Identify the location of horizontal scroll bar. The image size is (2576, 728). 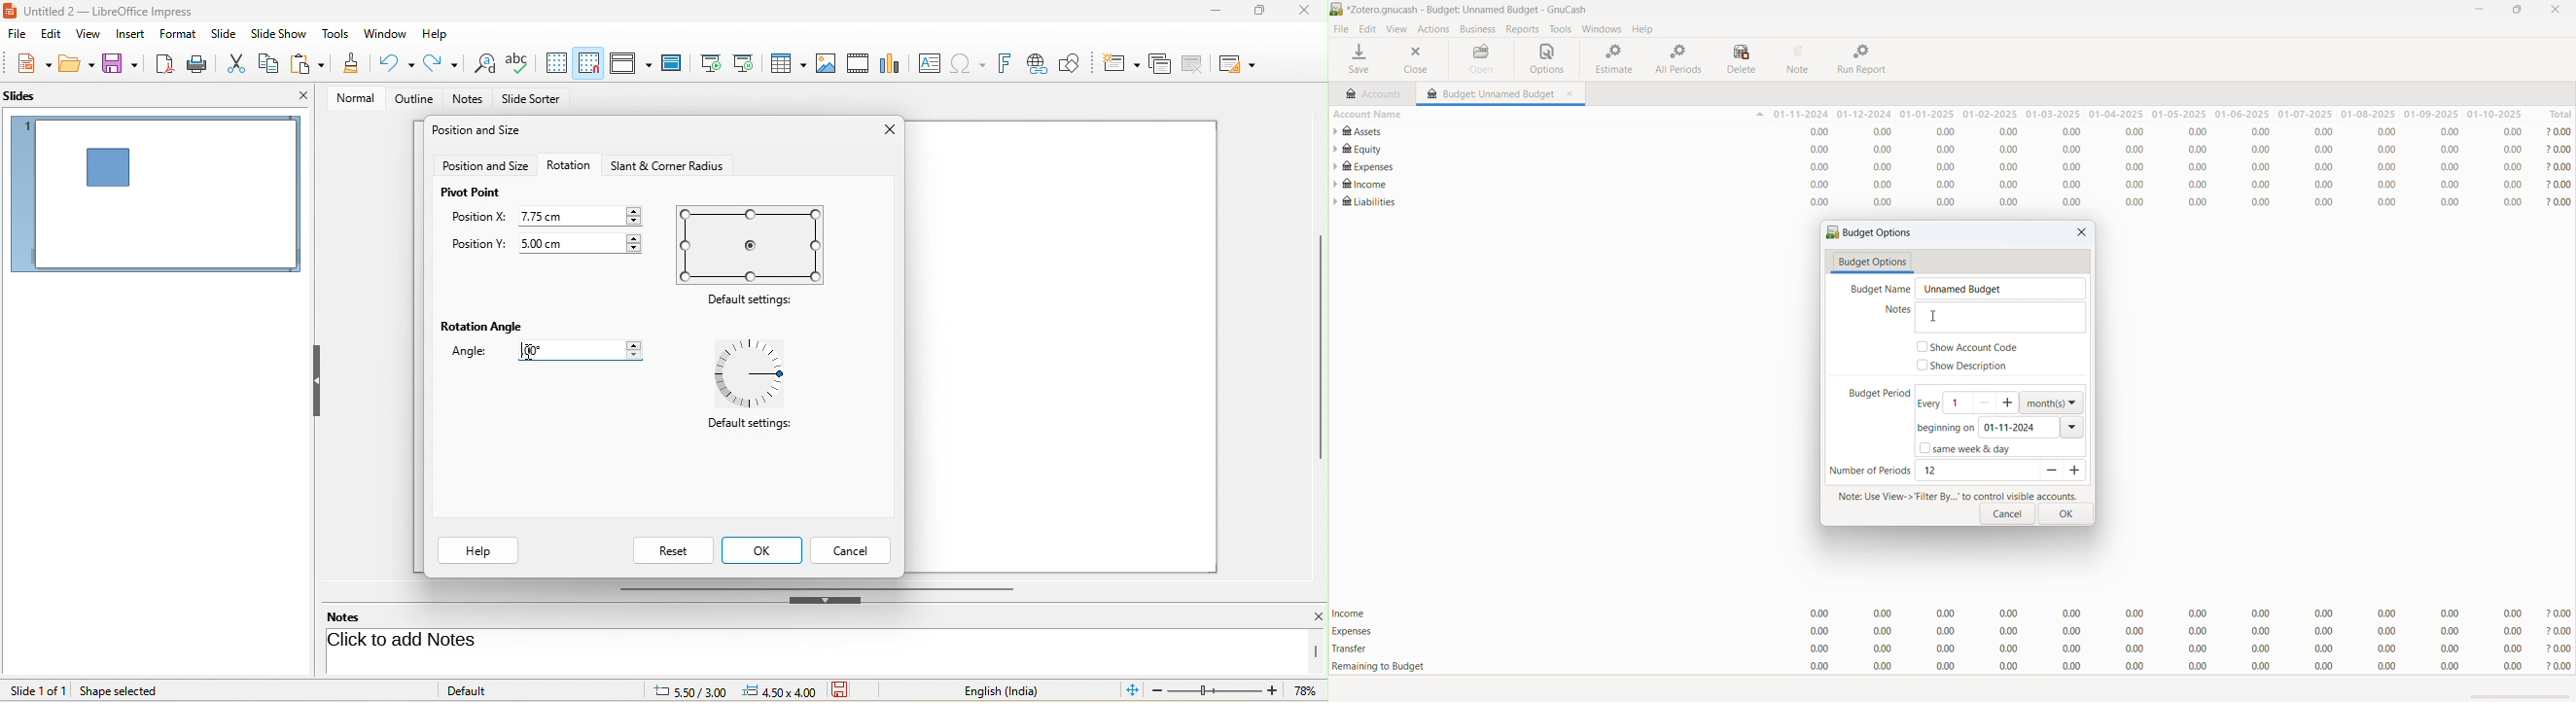
(816, 587).